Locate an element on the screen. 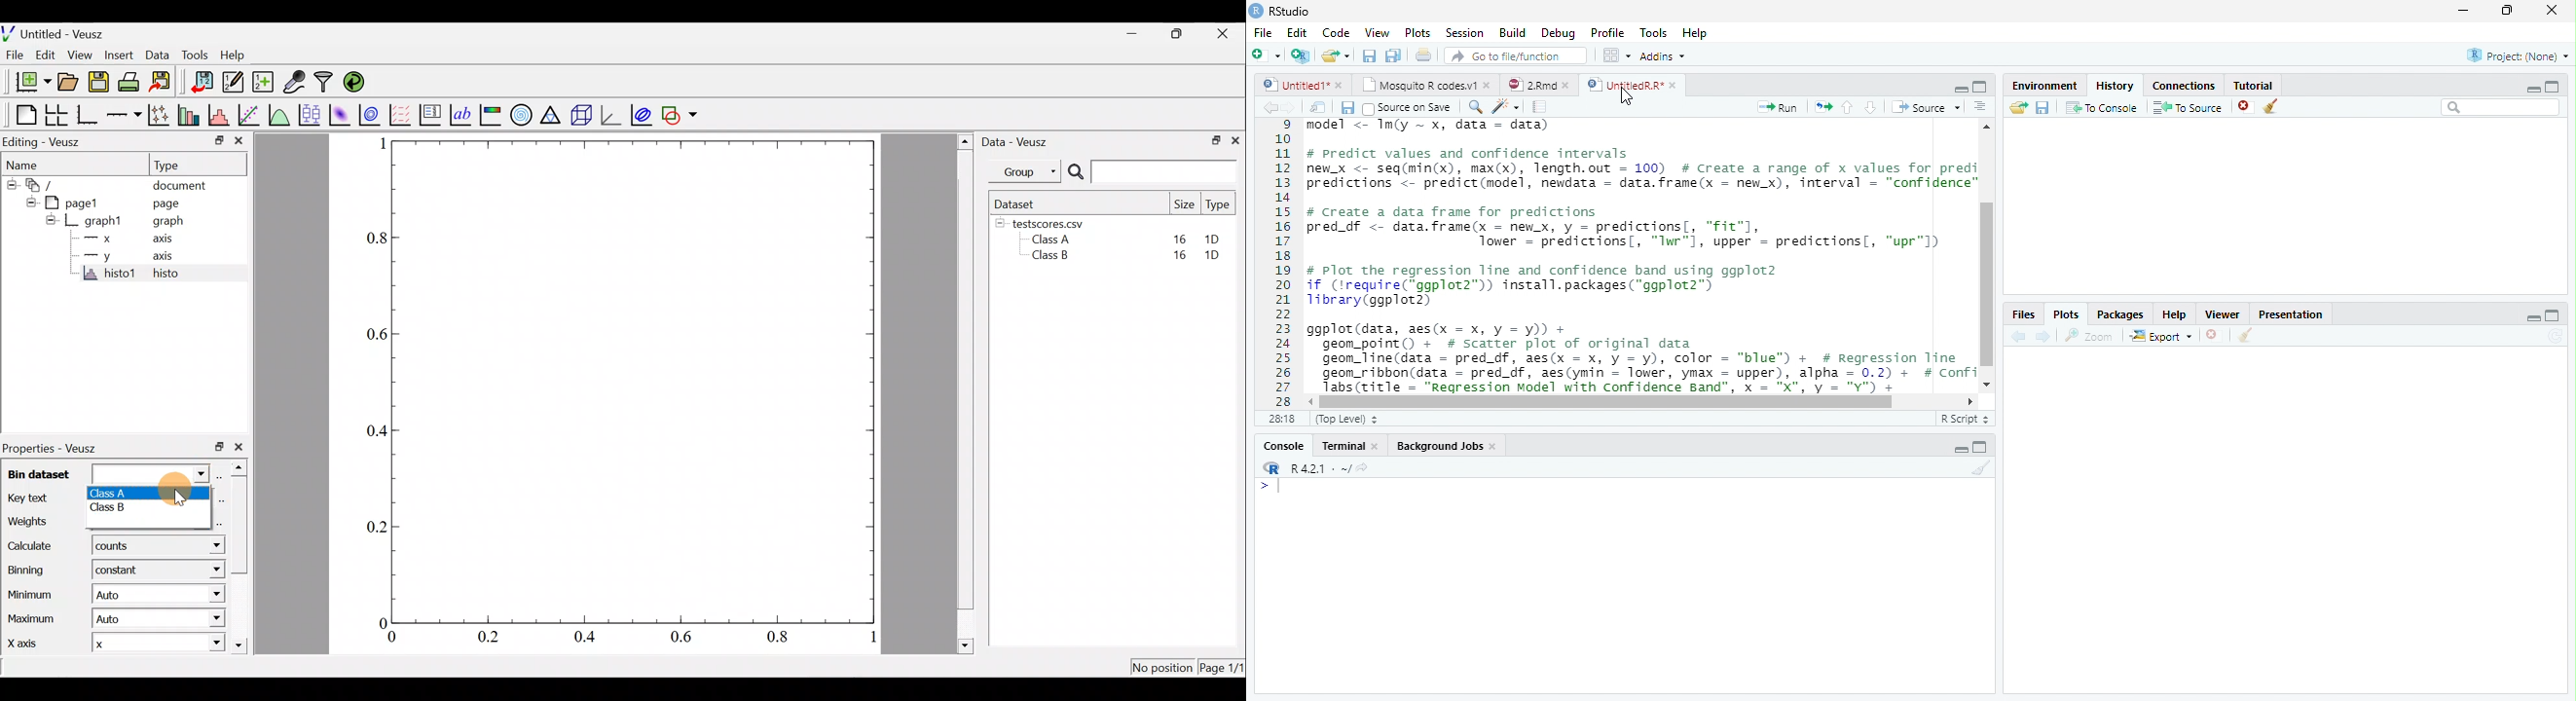 The width and height of the screenshot is (2576, 728). back is located at coordinates (1268, 108).